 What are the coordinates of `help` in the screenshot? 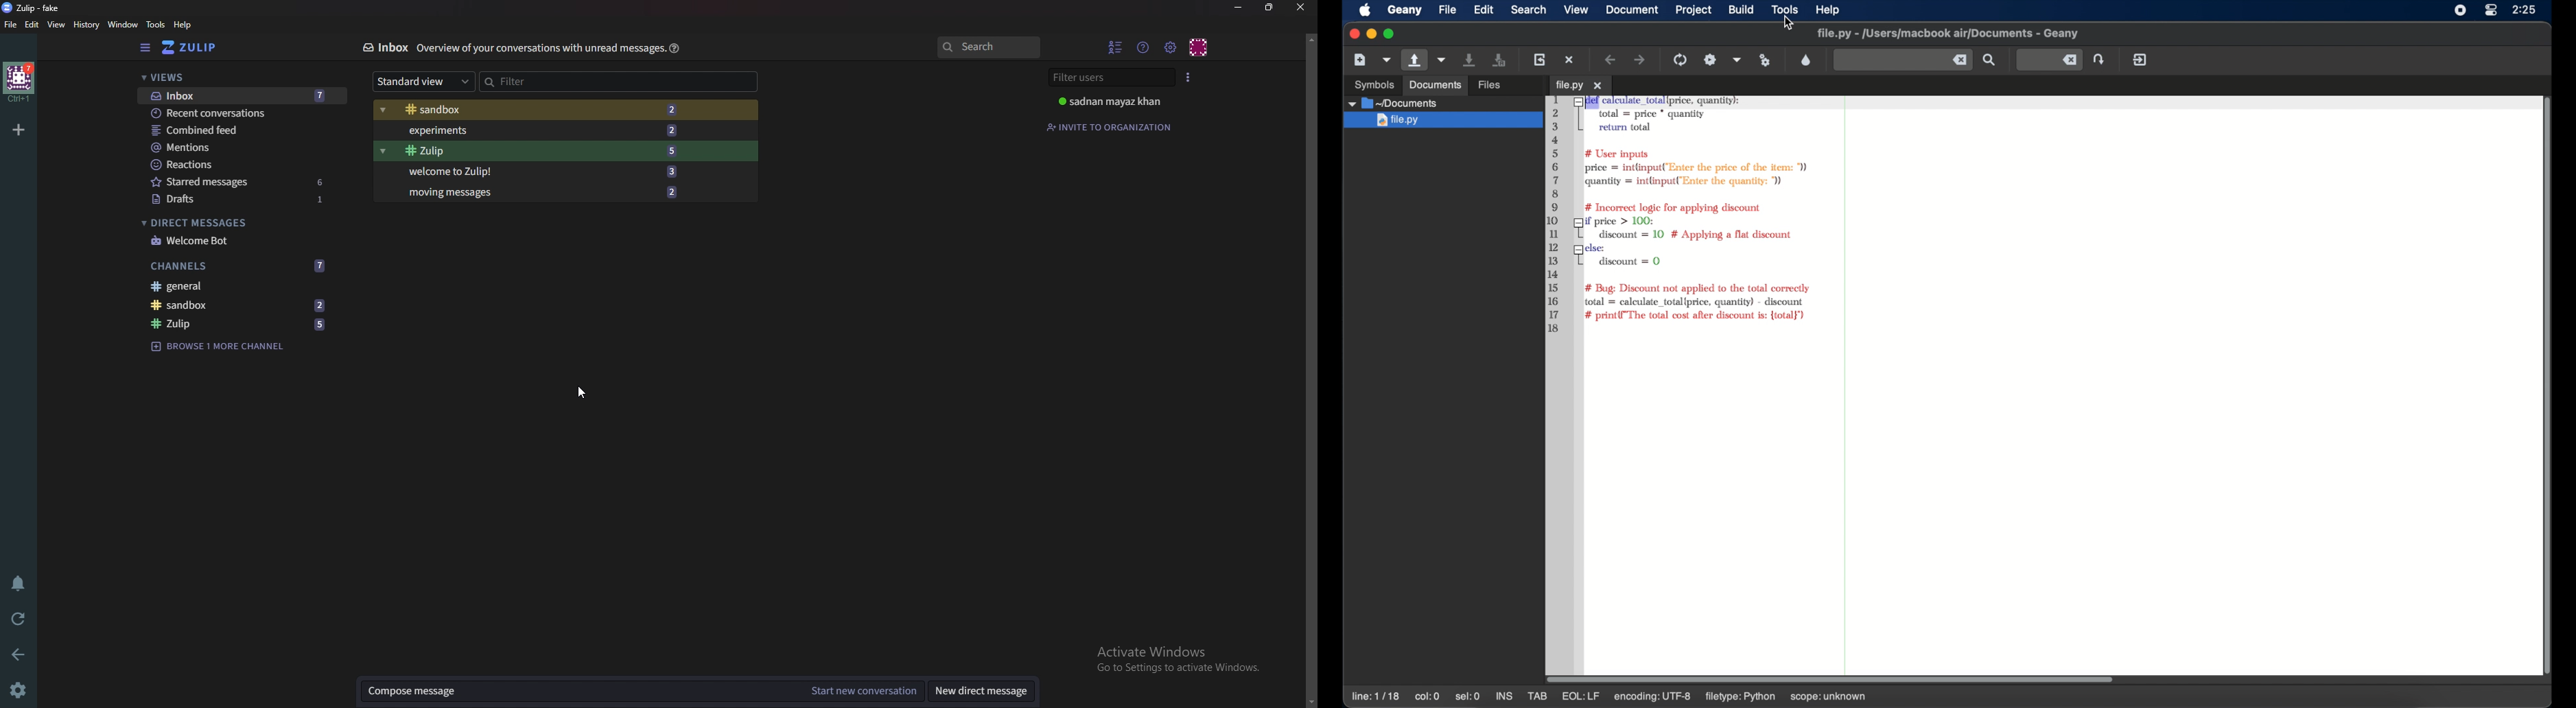 It's located at (183, 25).